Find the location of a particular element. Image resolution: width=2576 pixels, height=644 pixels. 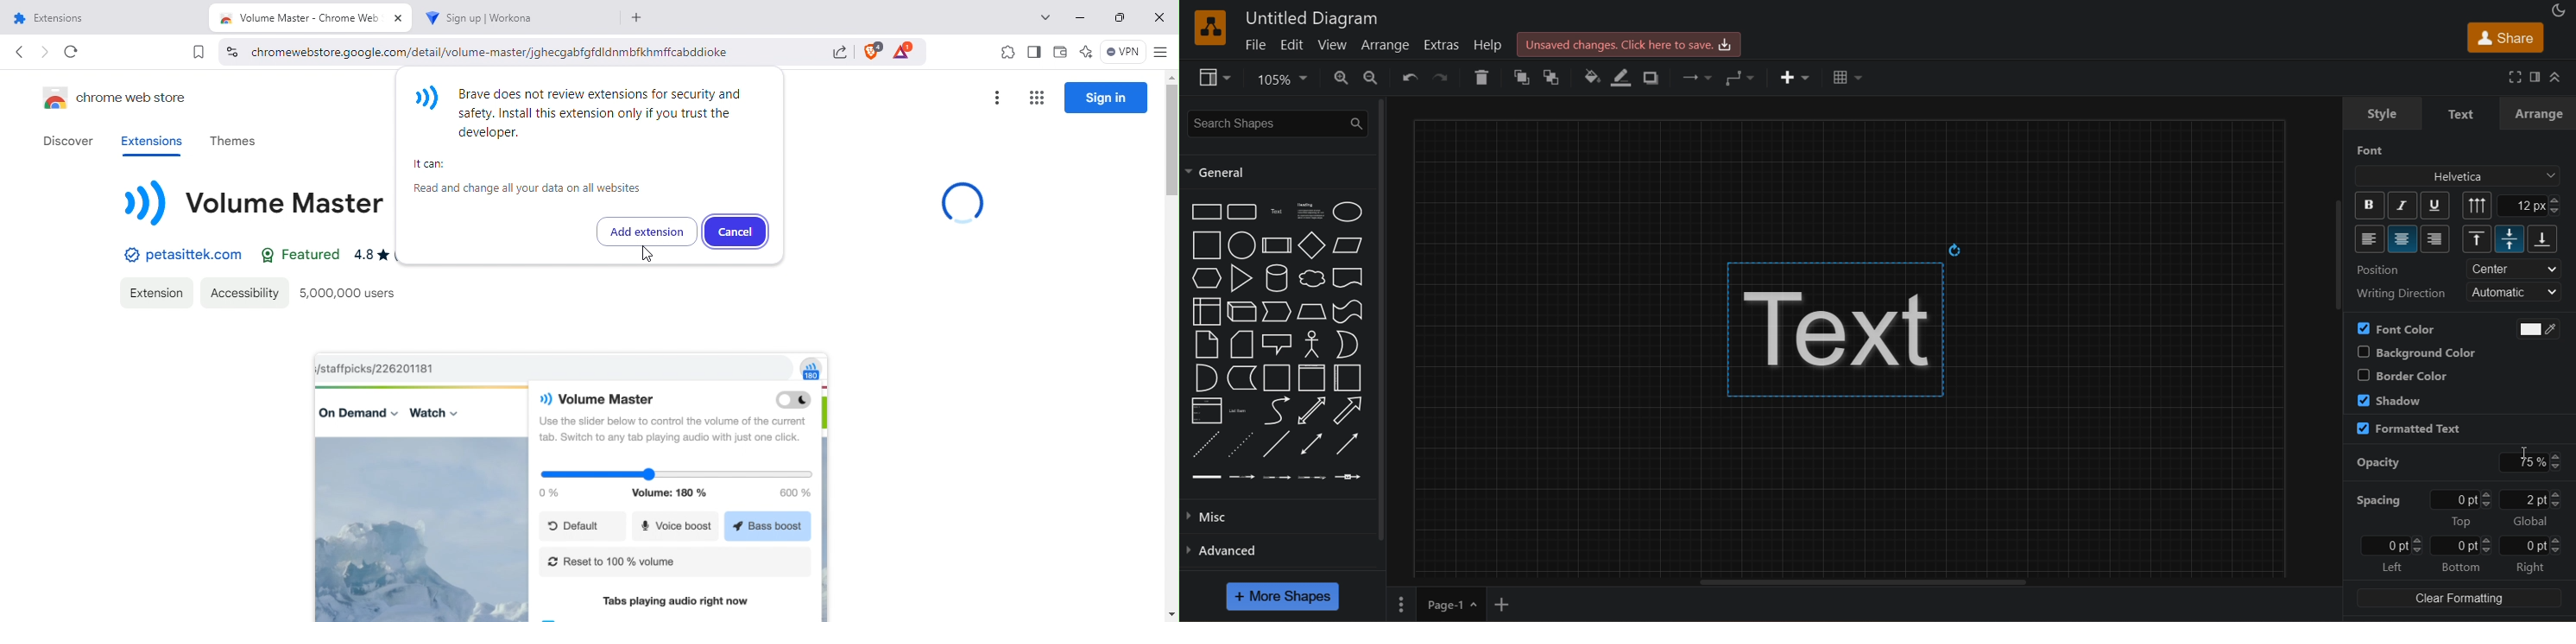

arrange is located at coordinates (1383, 46).